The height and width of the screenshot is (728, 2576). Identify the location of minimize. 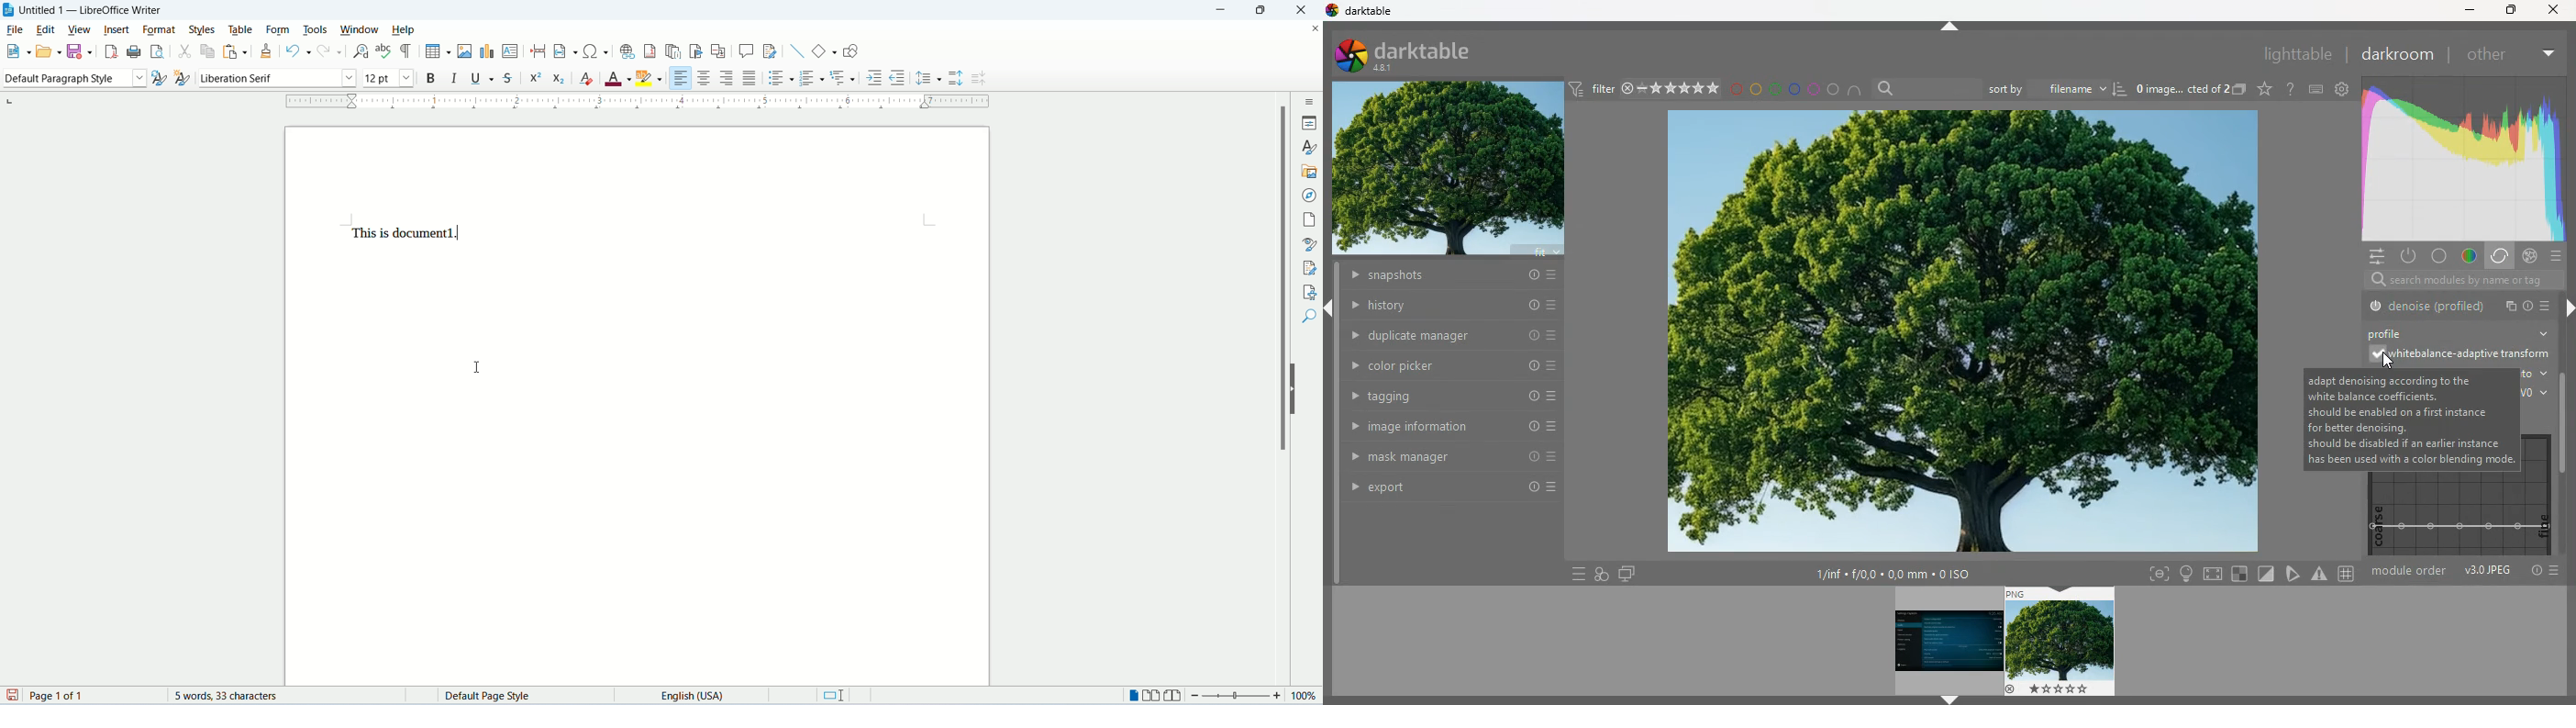
(2470, 11).